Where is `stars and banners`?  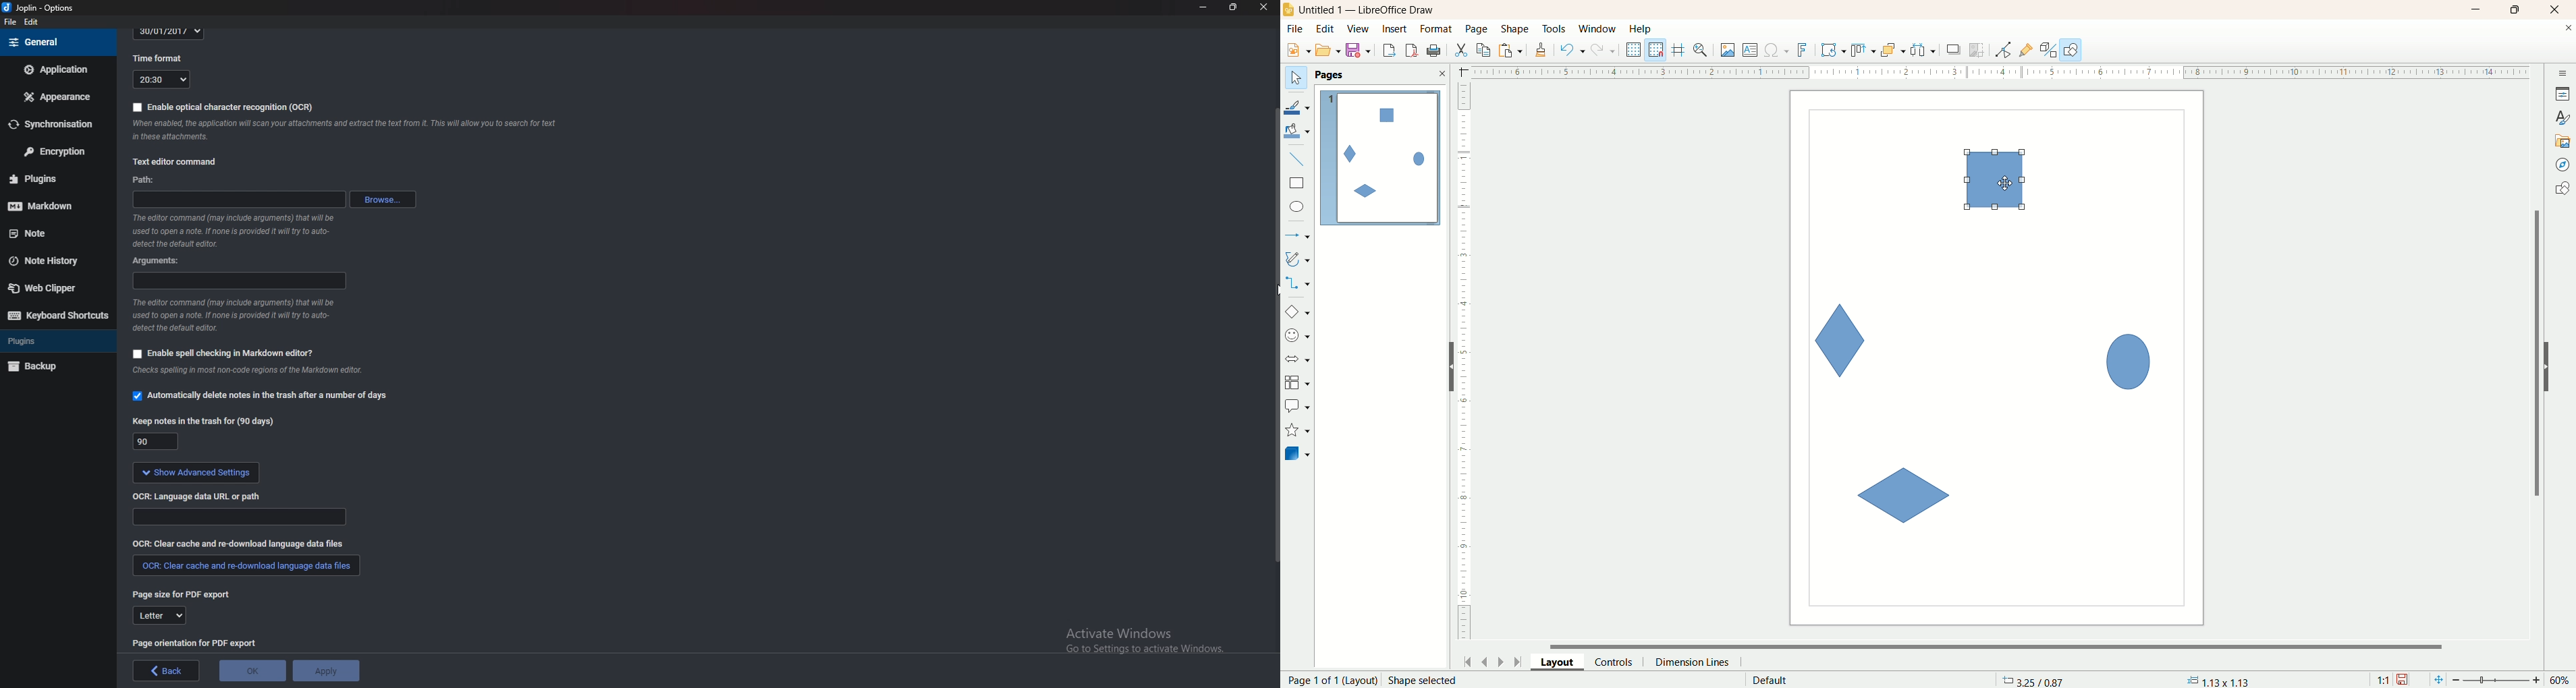 stars and banners is located at coordinates (1296, 430).